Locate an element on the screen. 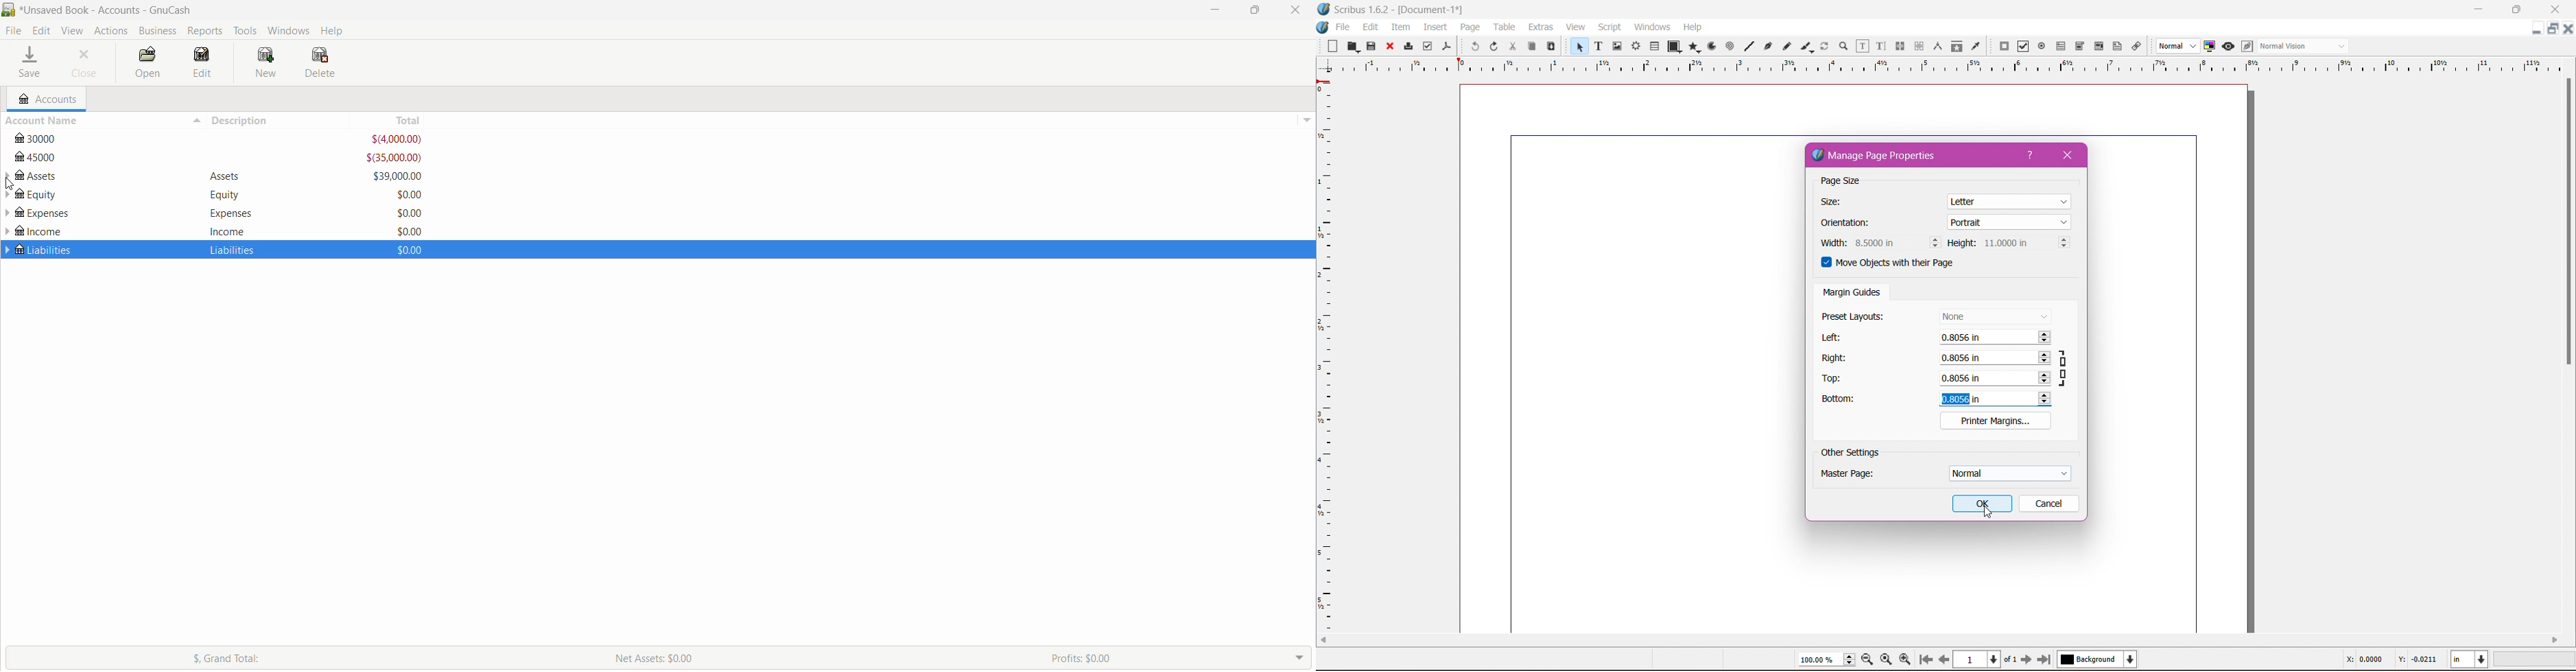  Close is located at coordinates (1389, 47).